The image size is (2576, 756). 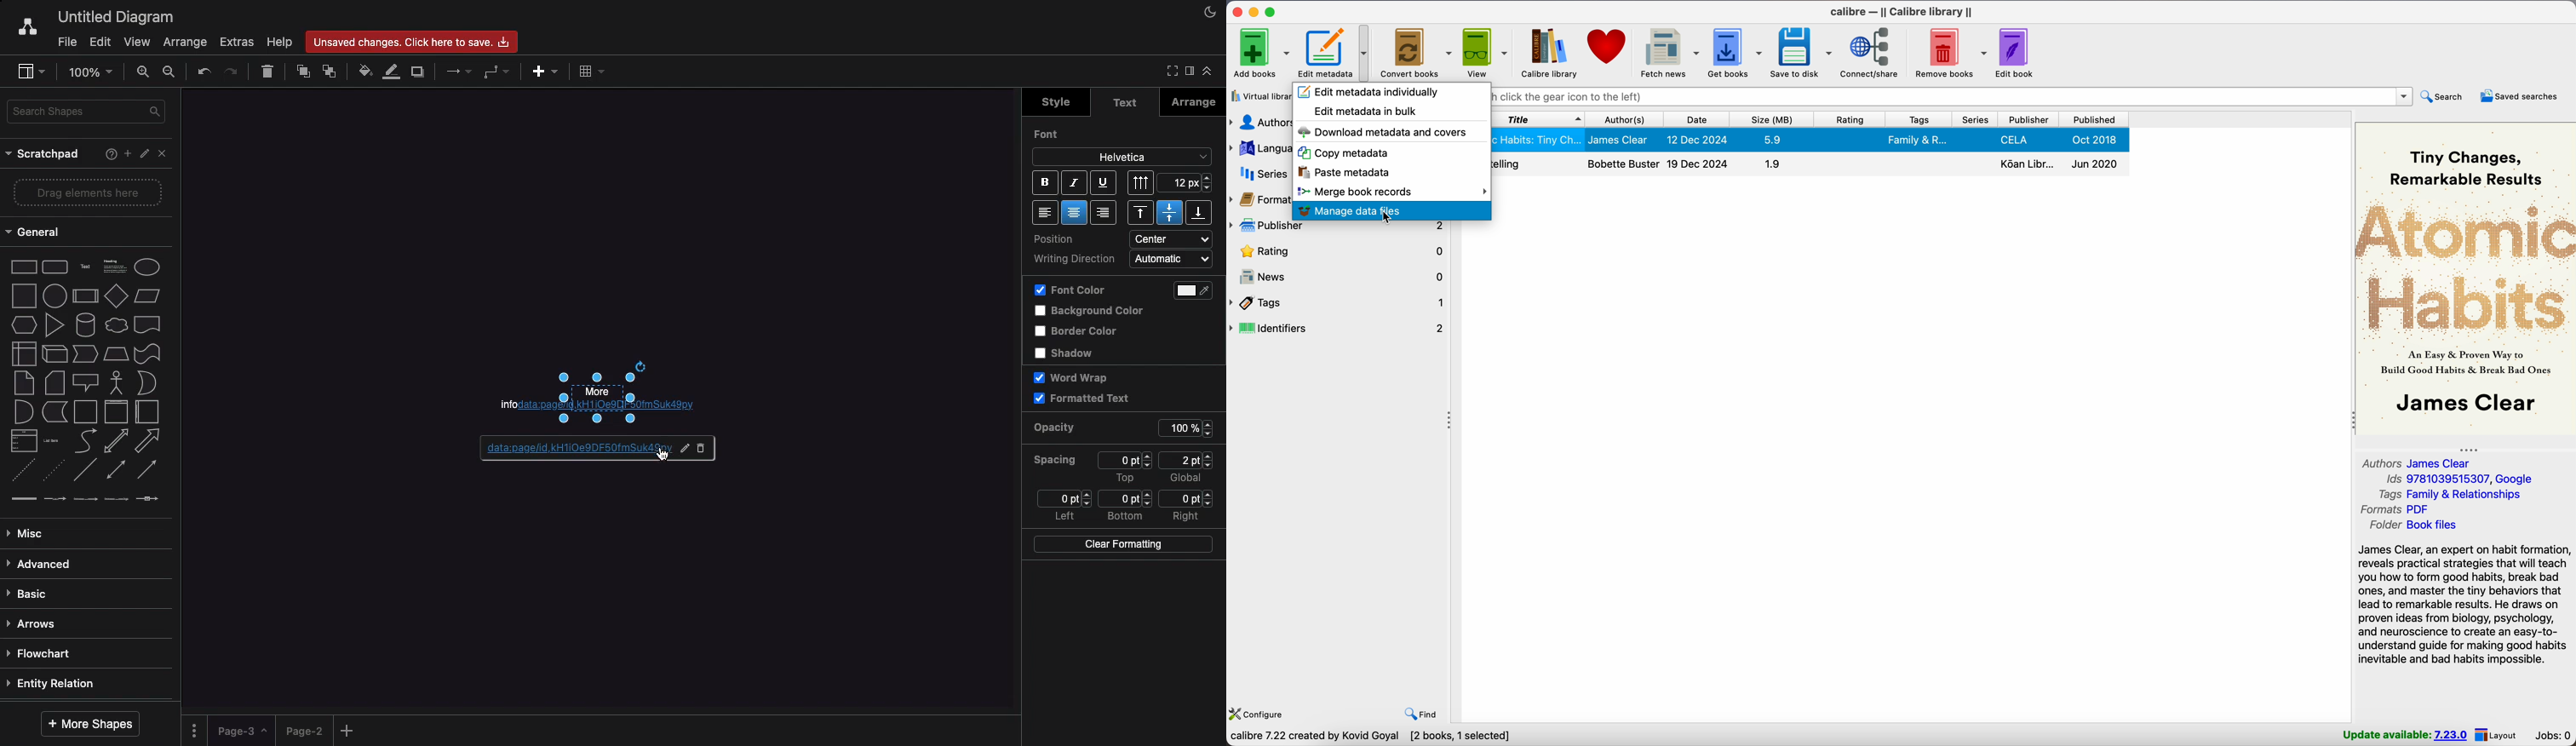 I want to click on 12 pt - Size, so click(x=1187, y=182).